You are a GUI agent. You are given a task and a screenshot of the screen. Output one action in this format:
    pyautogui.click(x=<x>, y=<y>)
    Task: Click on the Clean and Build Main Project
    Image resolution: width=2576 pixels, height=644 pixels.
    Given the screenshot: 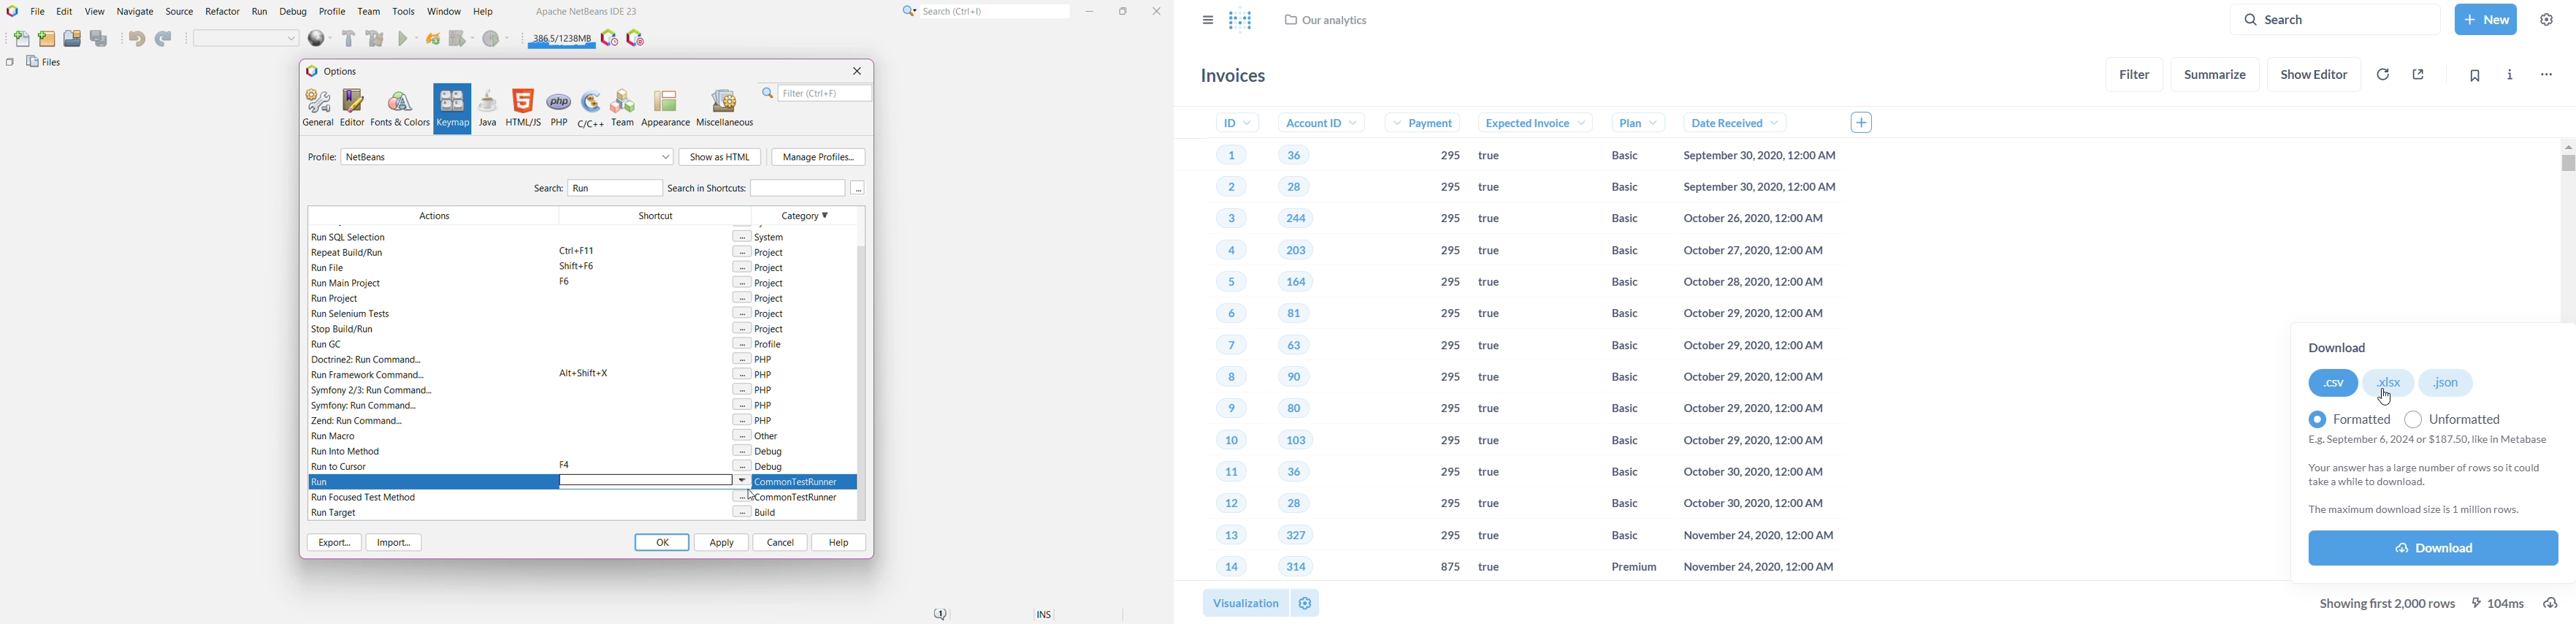 What is the action you would take?
    pyautogui.click(x=377, y=40)
    